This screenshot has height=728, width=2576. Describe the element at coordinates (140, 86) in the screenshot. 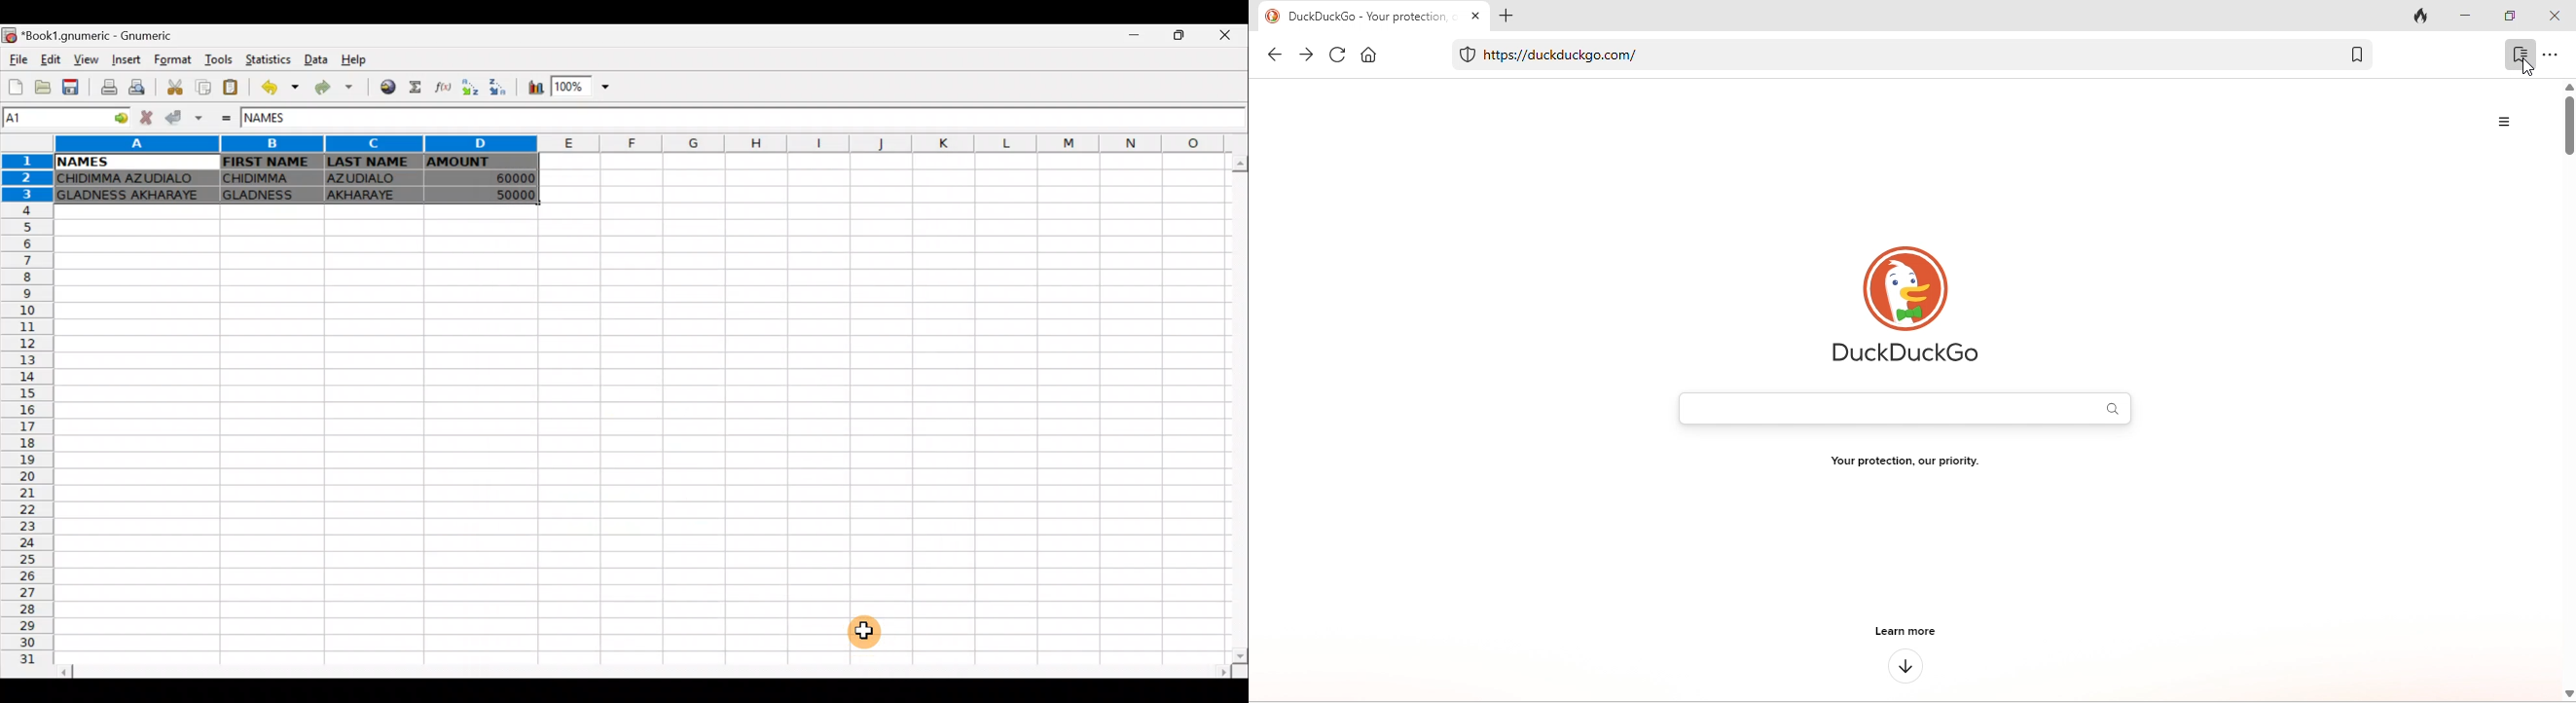

I see `Print preview` at that location.